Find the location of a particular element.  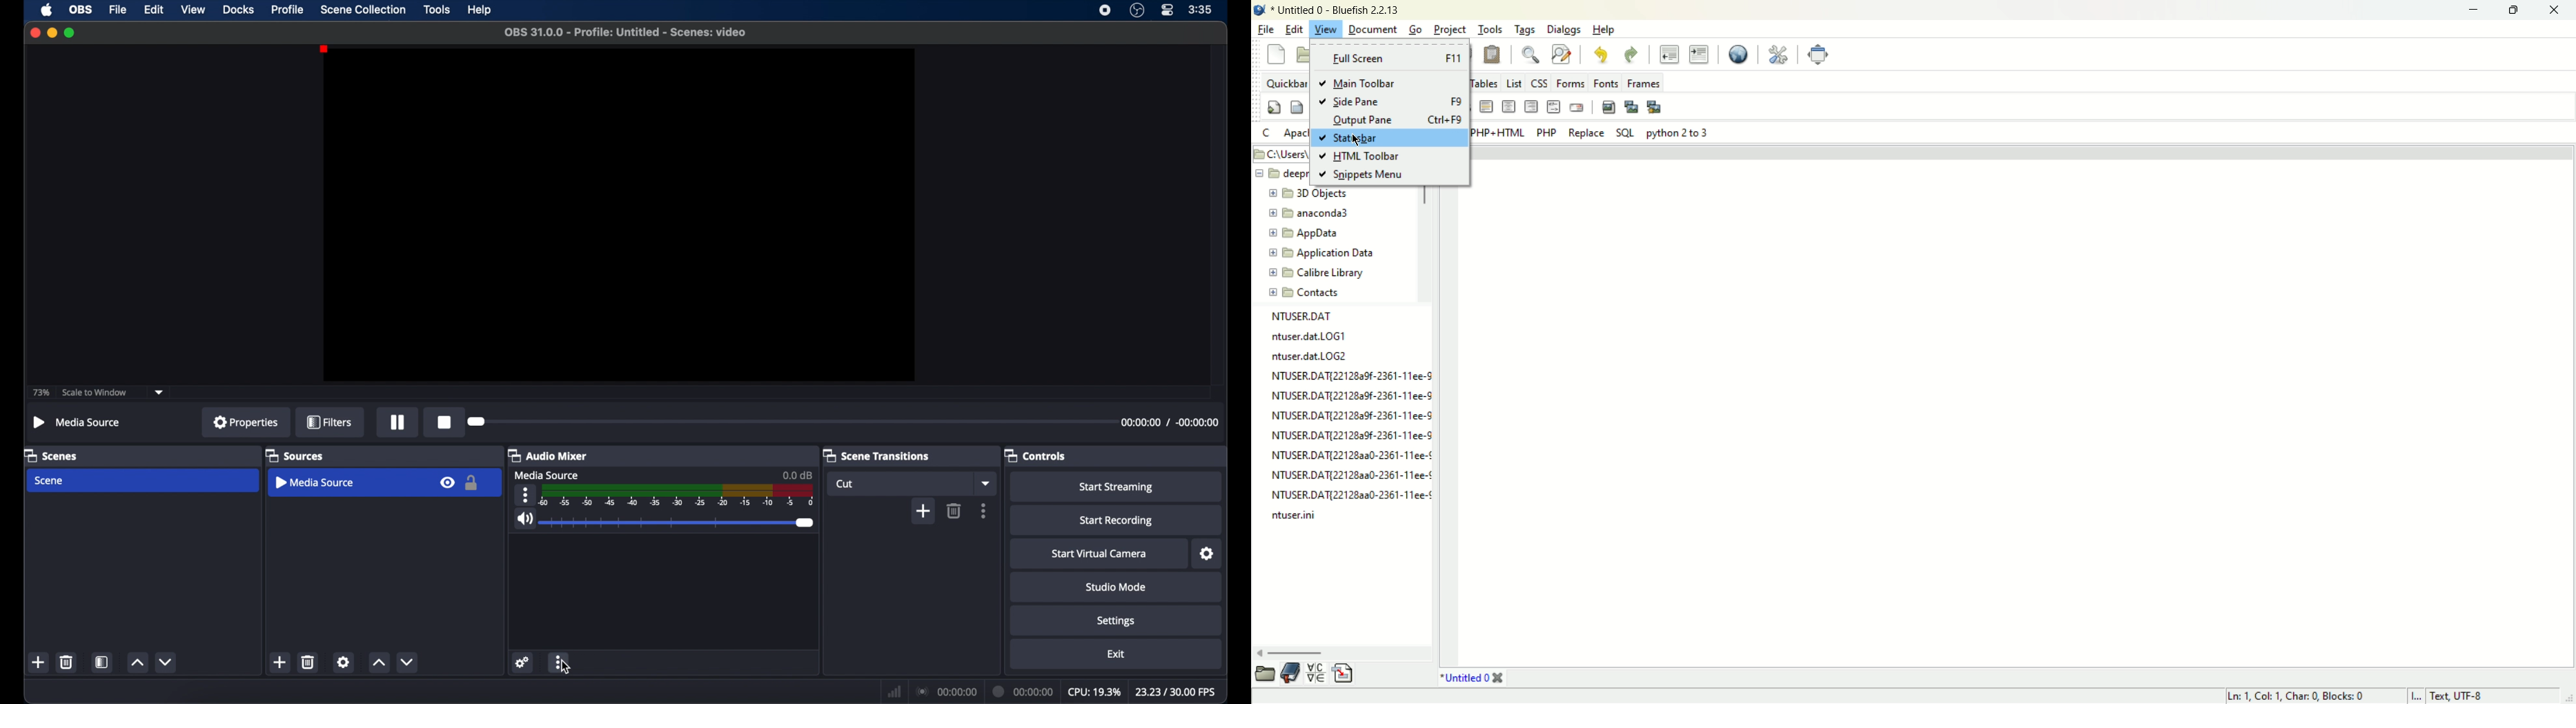

unindent is located at coordinates (1669, 55).